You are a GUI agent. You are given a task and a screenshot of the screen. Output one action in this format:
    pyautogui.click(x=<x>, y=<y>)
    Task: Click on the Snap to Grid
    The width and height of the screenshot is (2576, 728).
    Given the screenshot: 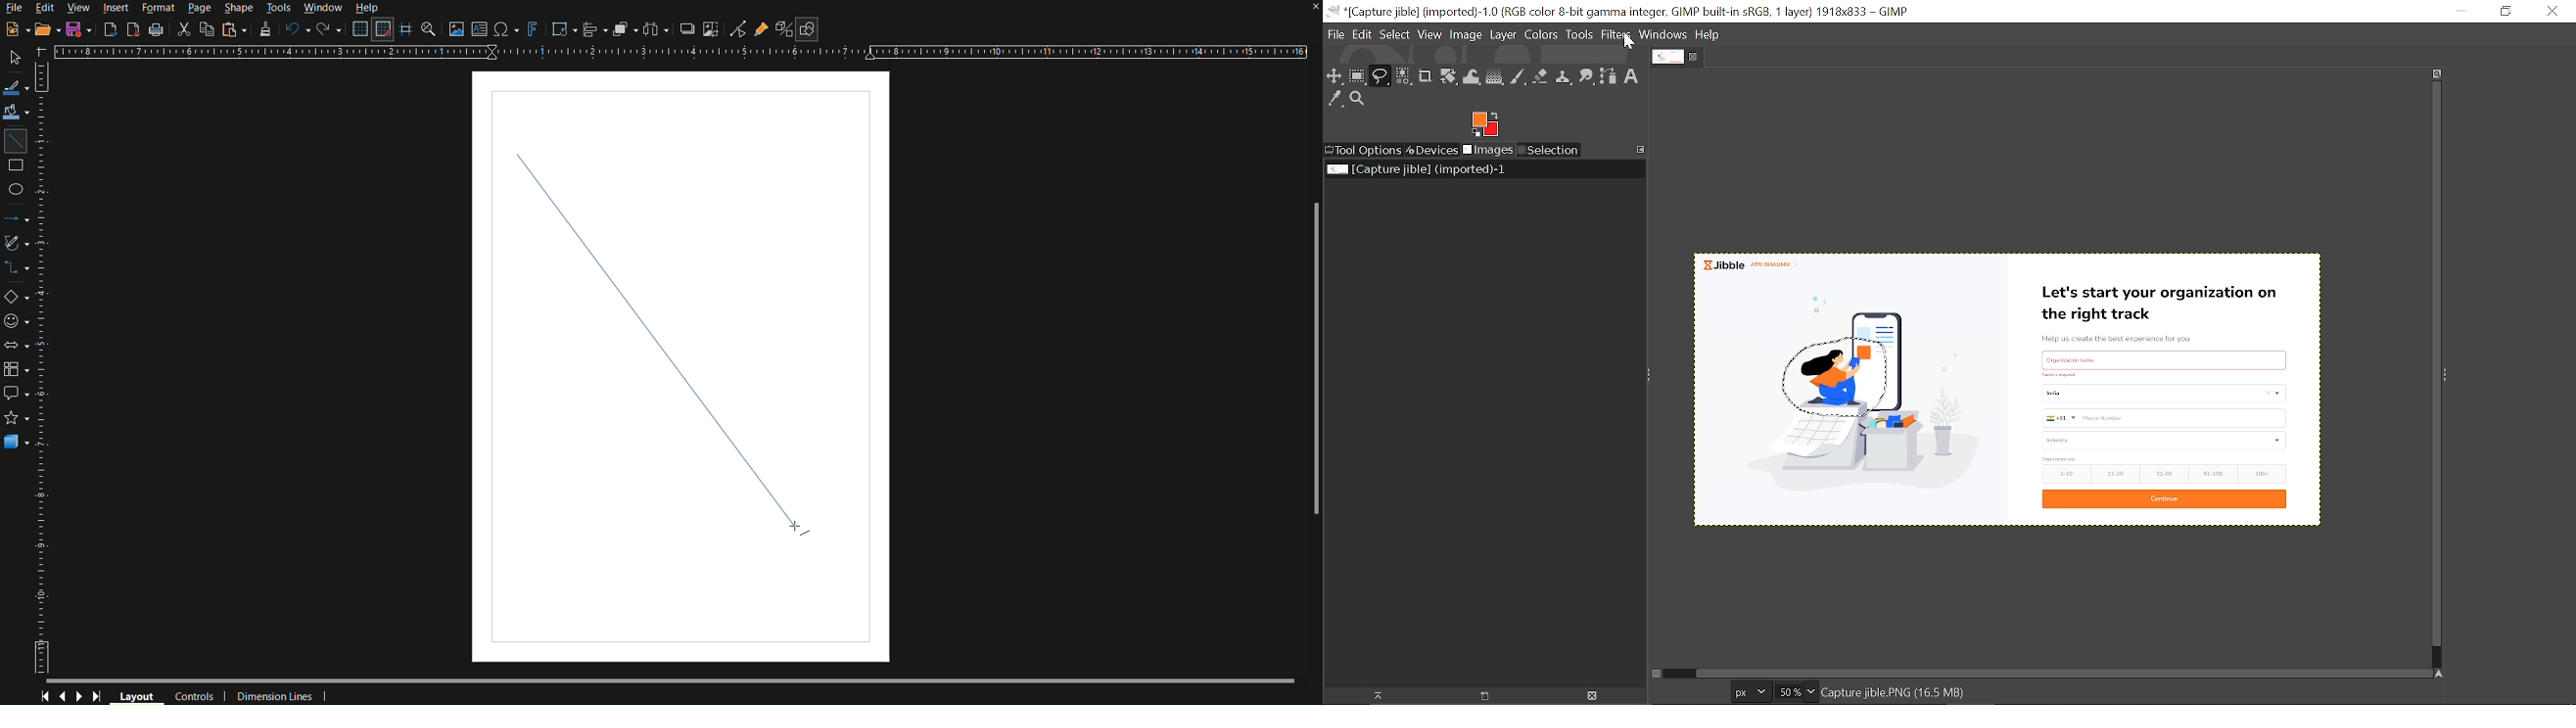 What is the action you would take?
    pyautogui.click(x=384, y=30)
    